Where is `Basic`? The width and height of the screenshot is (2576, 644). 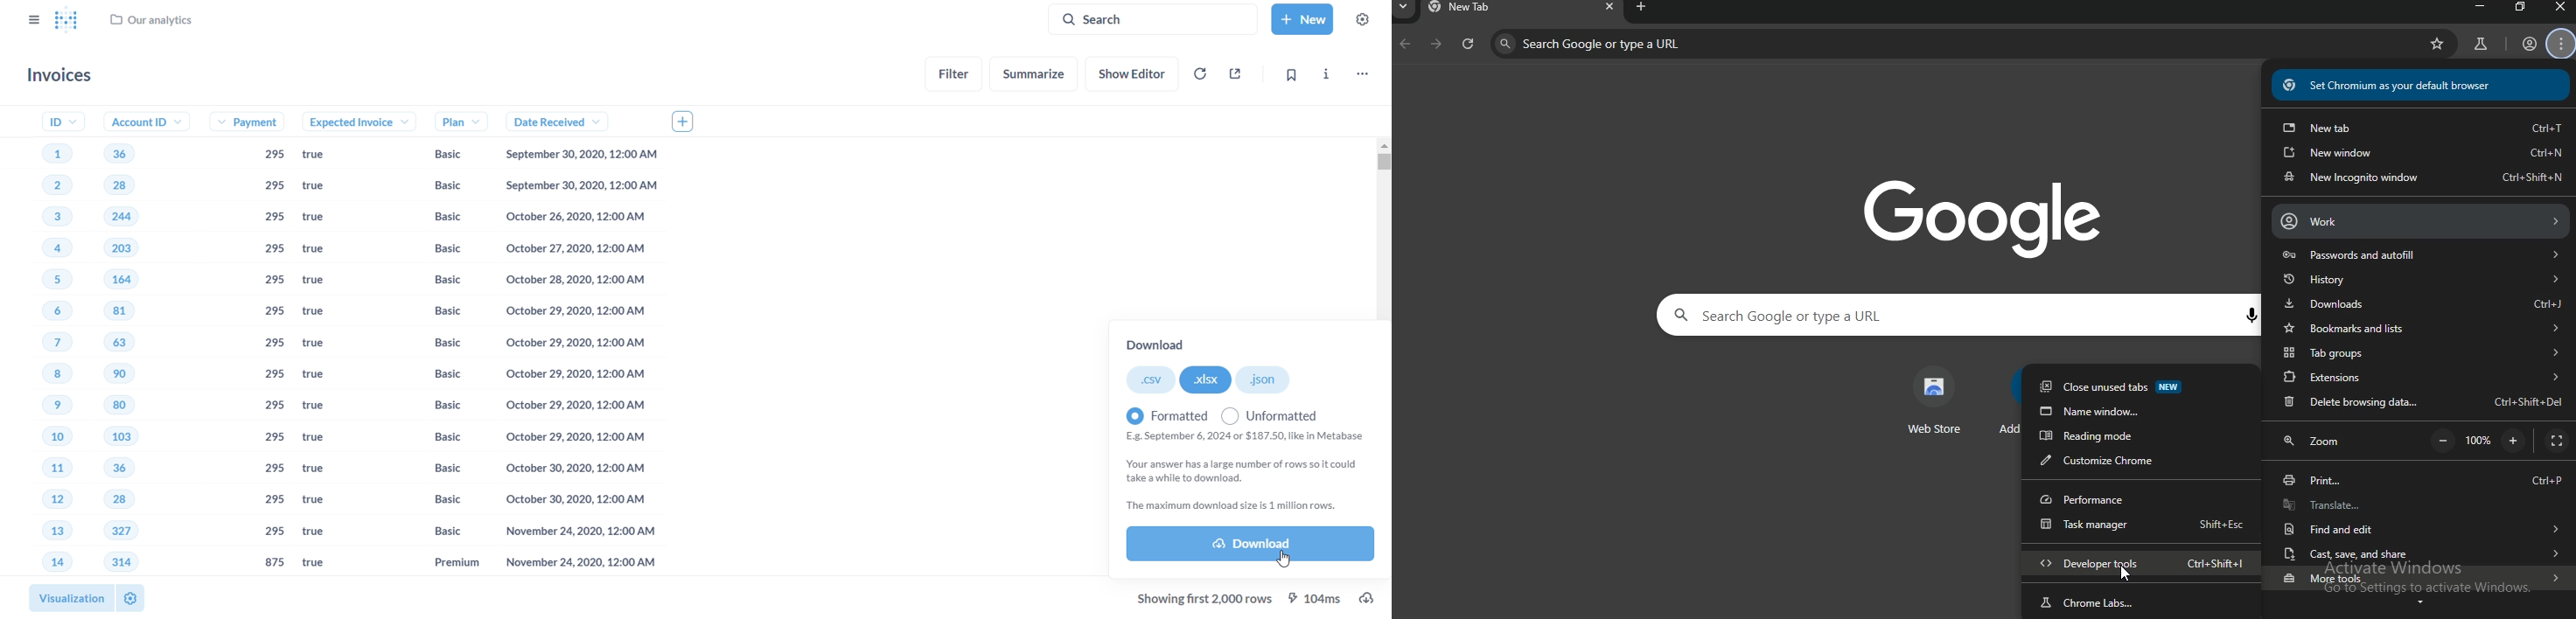 Basic is located at coordinates (441, 373).